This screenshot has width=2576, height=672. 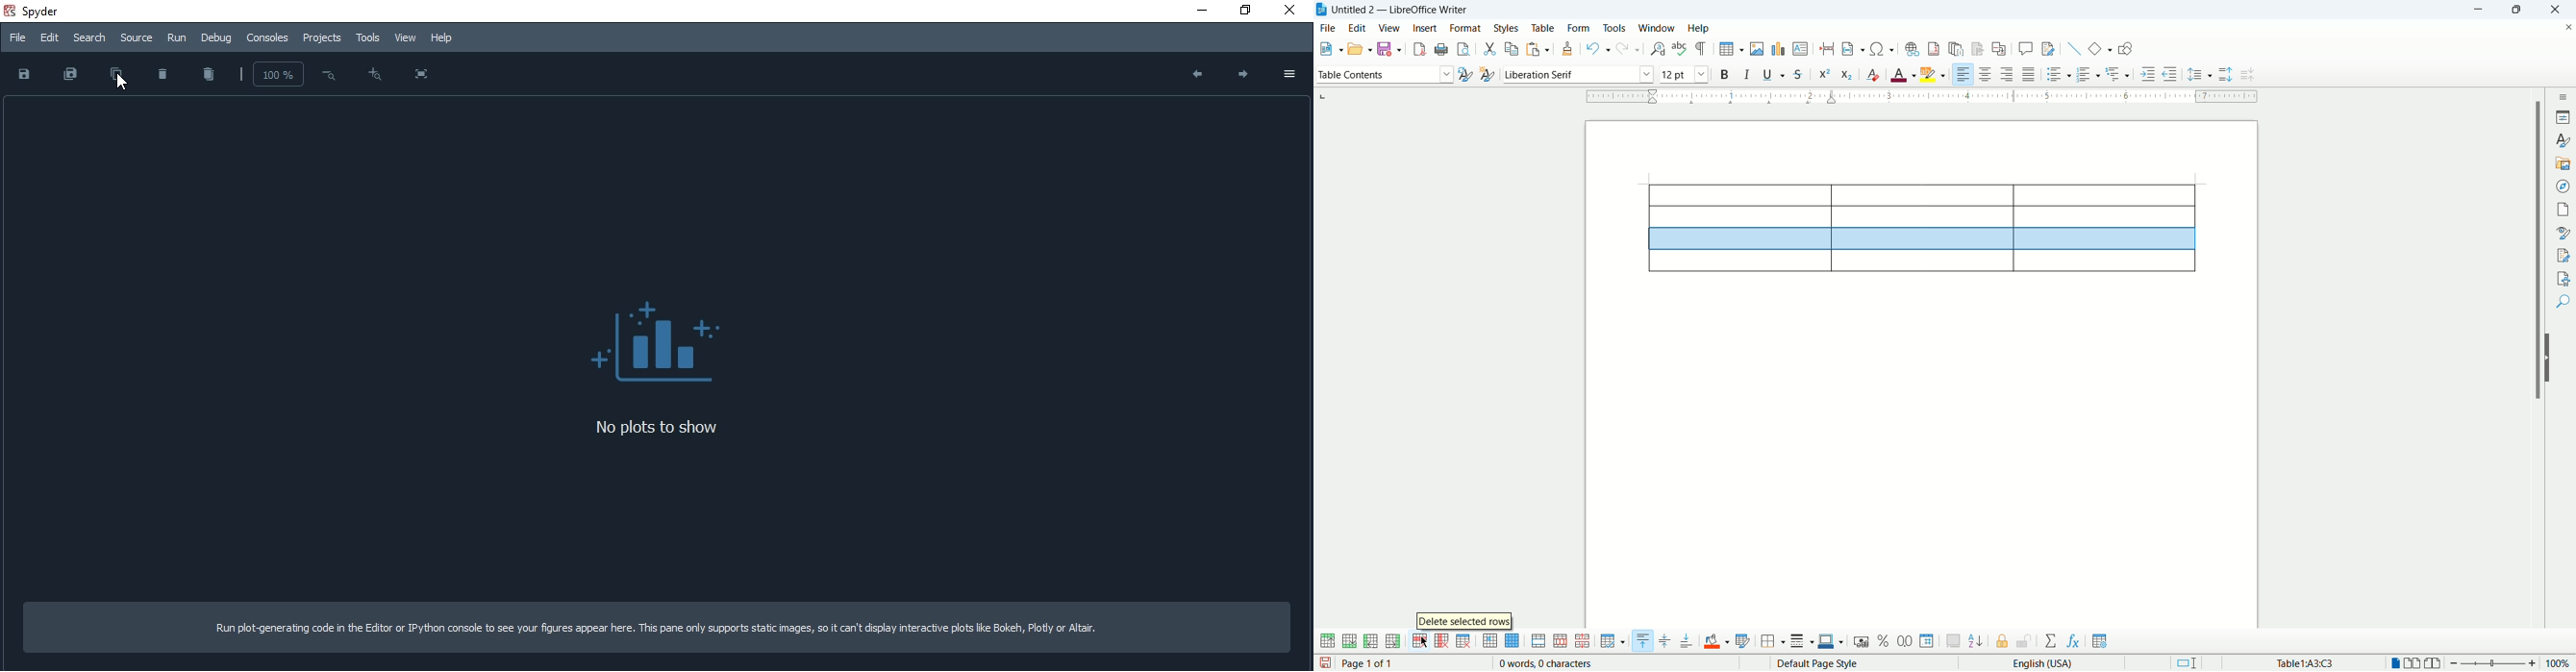 What do you see at coordinates (1935, 367) in the screenshot?
I see `page` at bounding box center [1935, 367].